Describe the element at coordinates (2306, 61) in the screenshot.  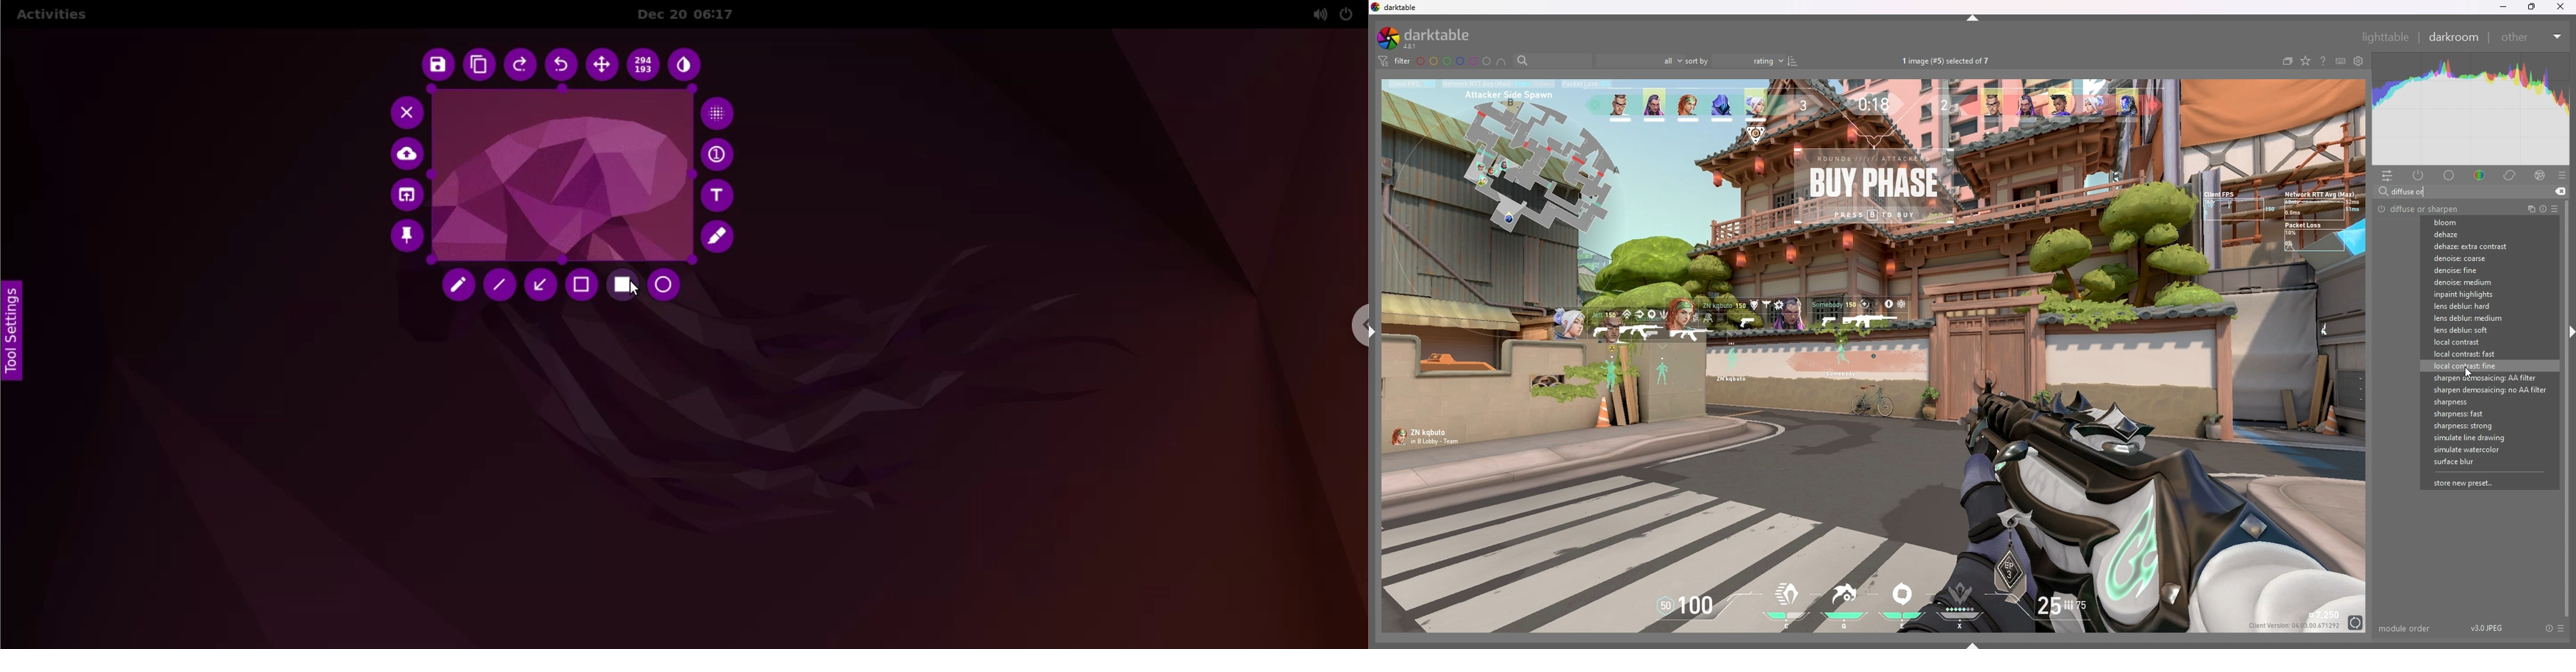
I see `change type of element` at that location.